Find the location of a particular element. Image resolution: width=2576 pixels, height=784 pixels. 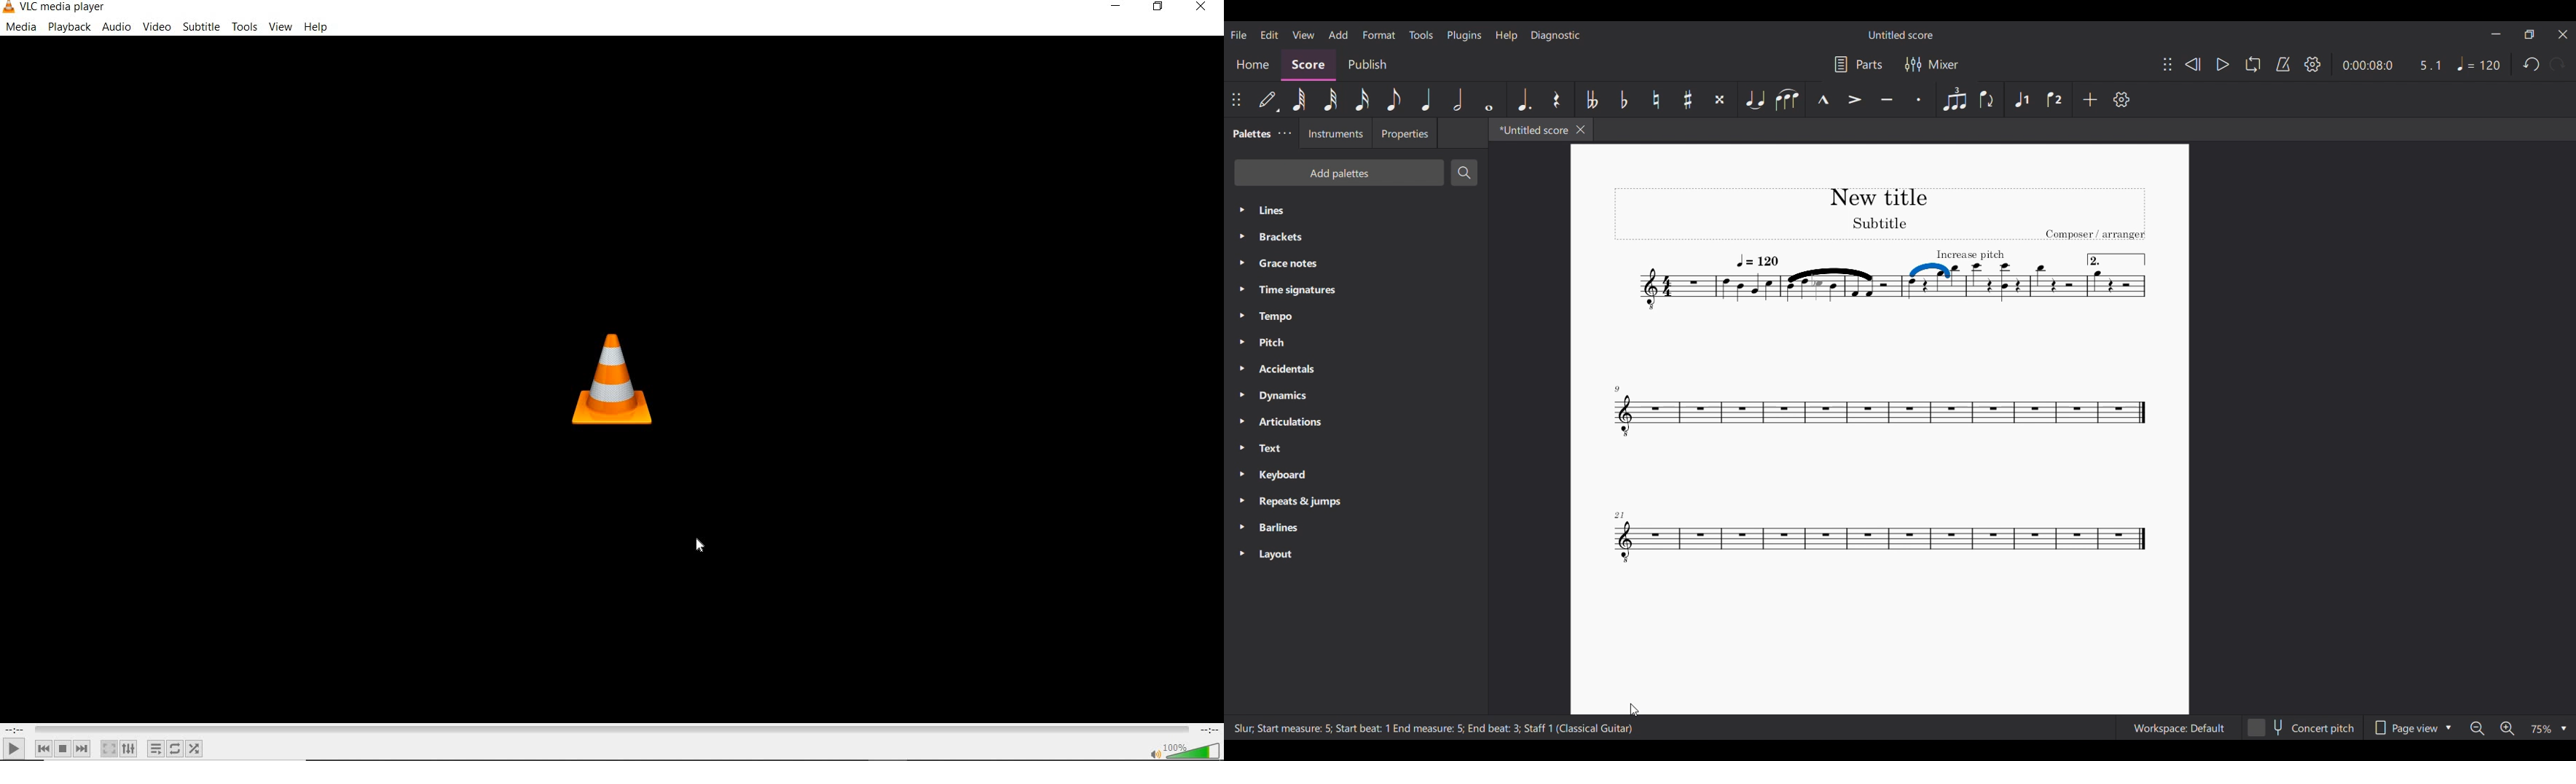

Layout is located at coordinates (1356, 554).